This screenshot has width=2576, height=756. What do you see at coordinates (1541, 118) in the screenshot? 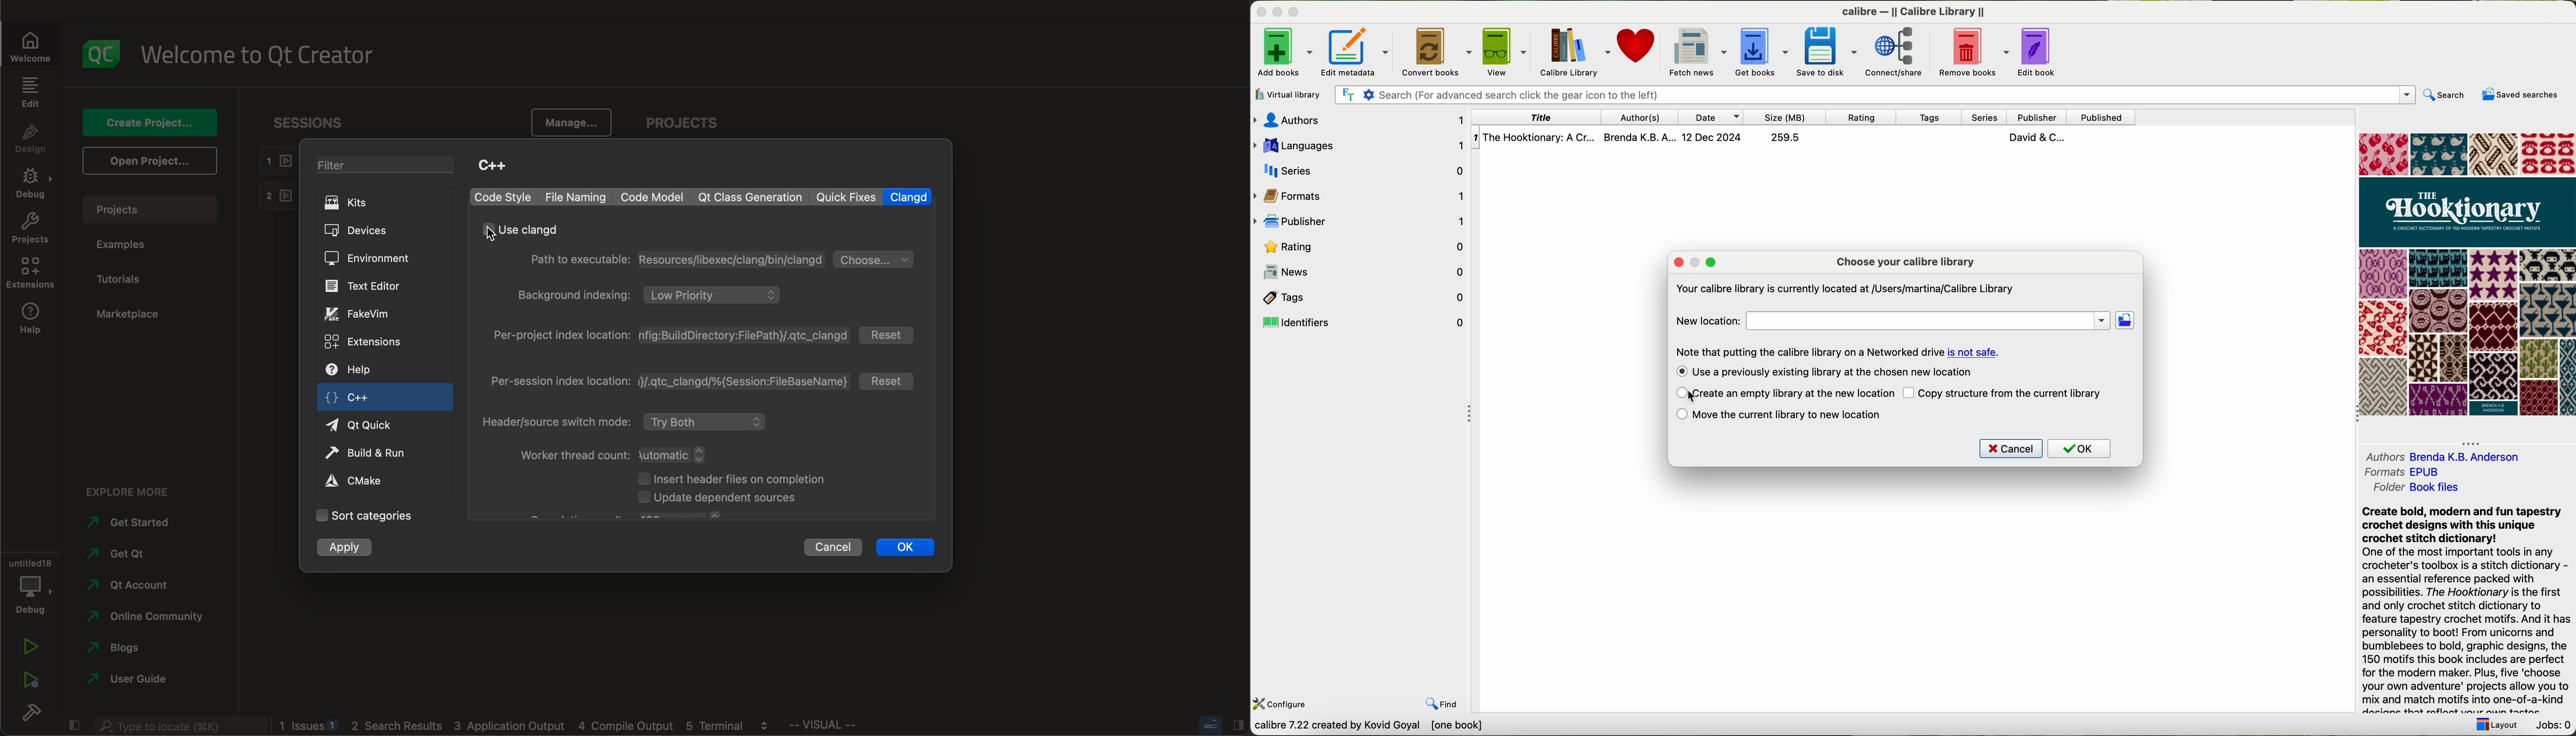
I see `title` at bounding box center [1541, 118].